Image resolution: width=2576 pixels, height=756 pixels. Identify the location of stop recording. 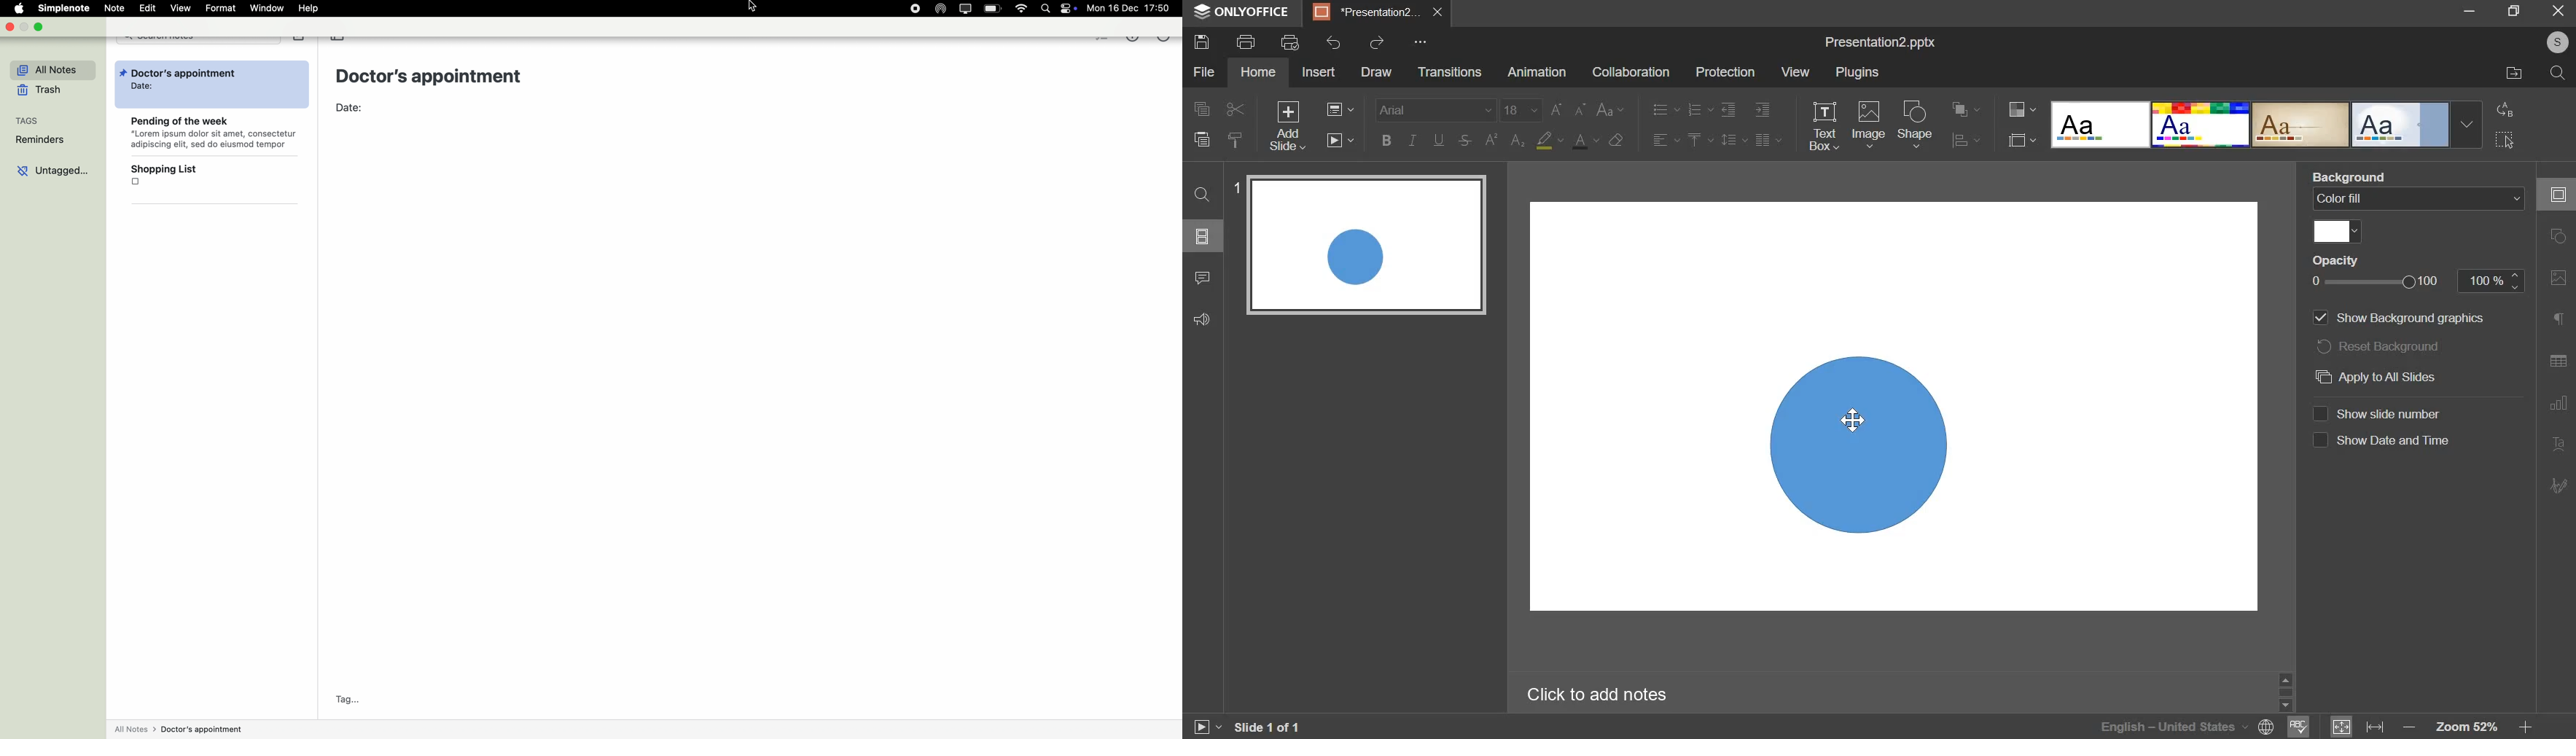
(917, 9).